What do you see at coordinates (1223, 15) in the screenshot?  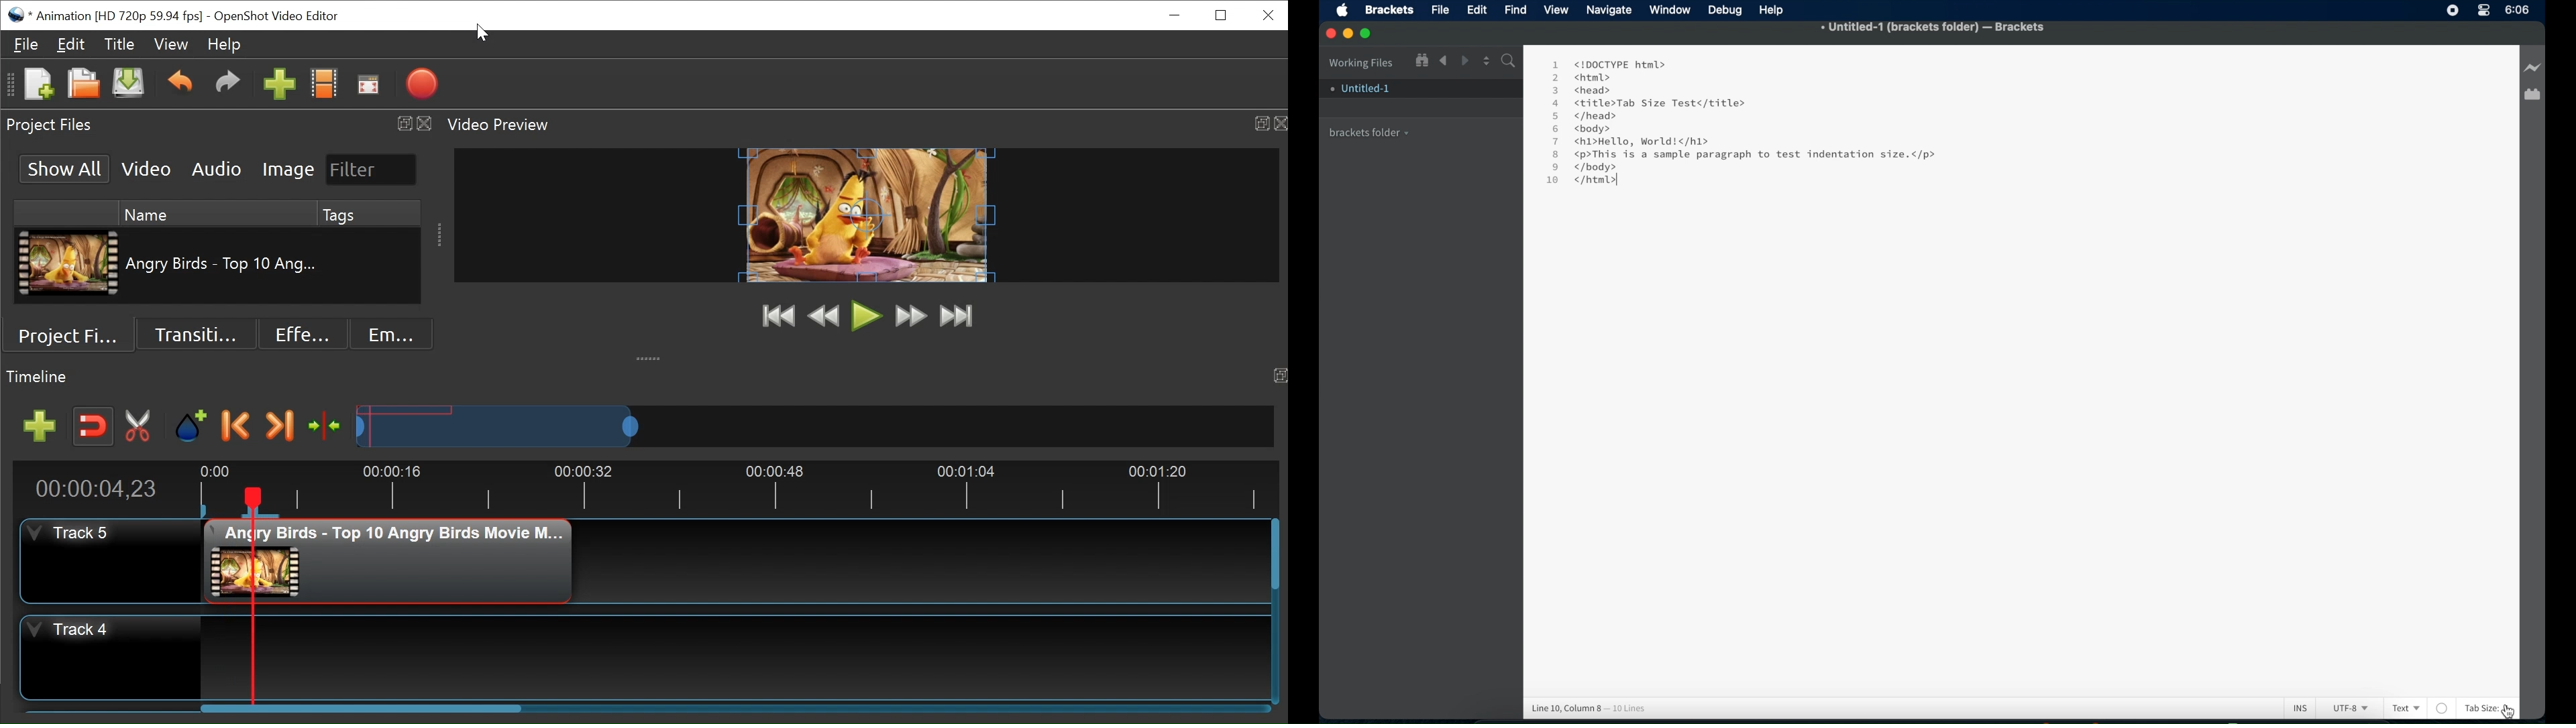 I see `Restore` at bounding box center [1223, 15].